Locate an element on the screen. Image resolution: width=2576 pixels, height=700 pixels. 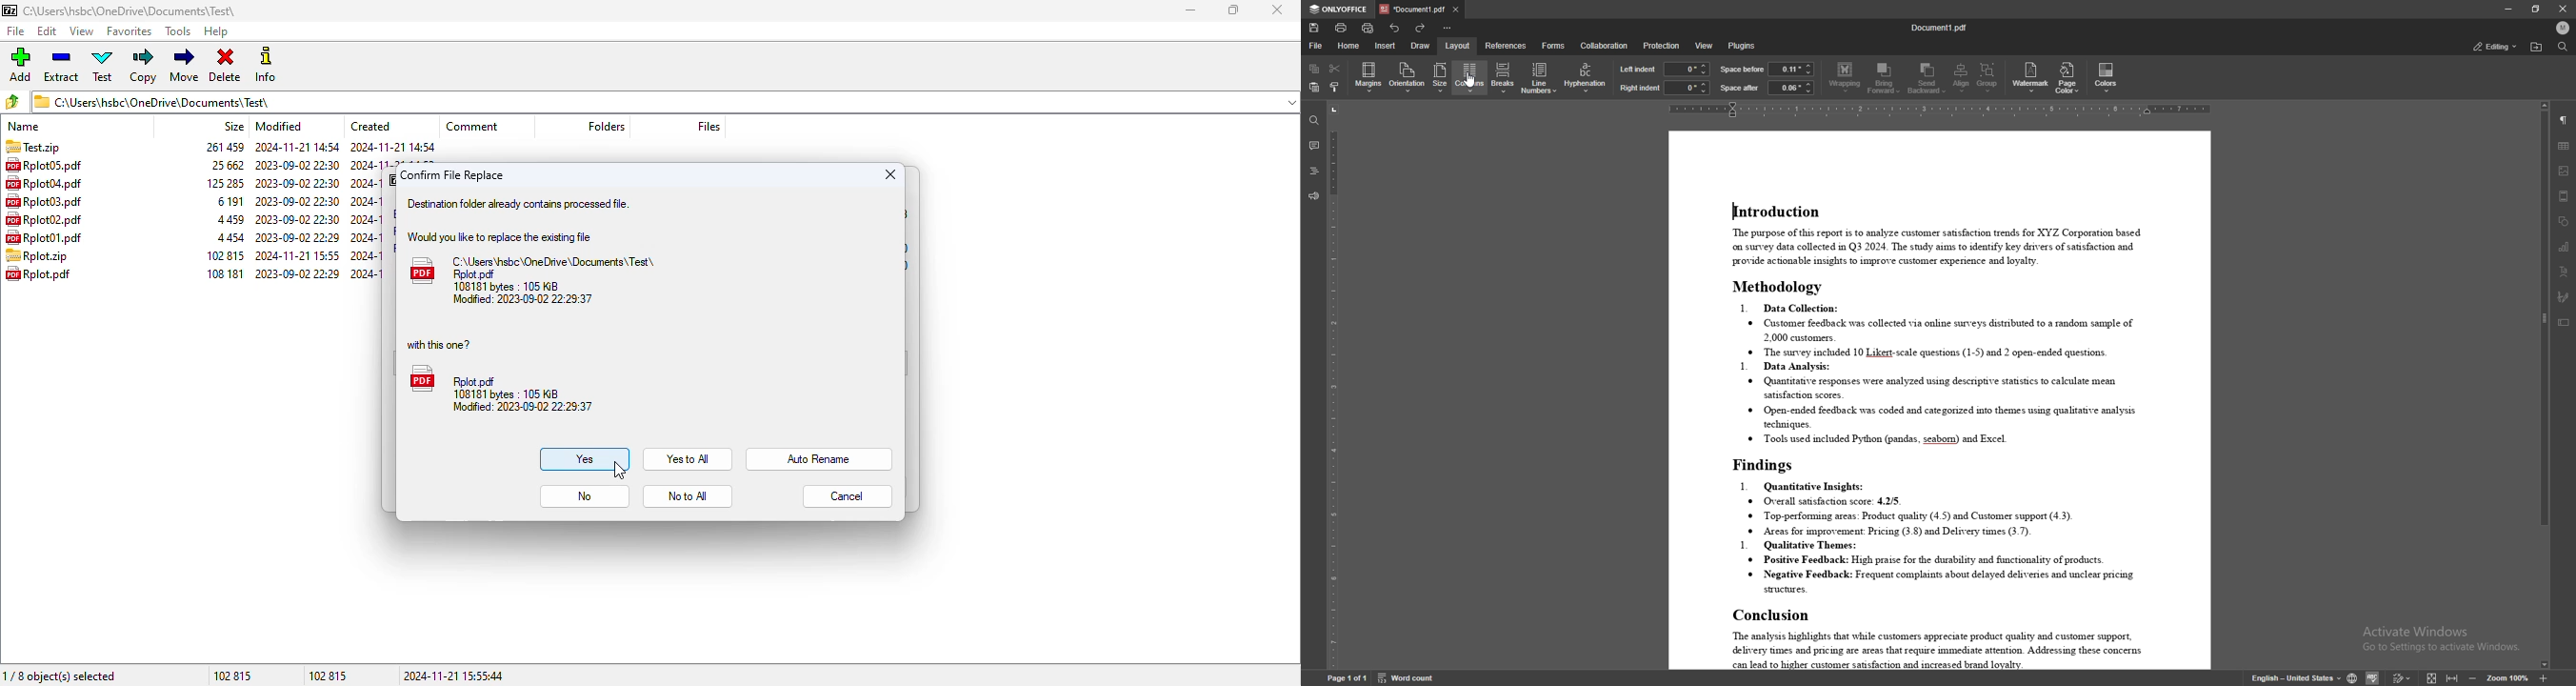
colors is located at coordinates (2107, 77).